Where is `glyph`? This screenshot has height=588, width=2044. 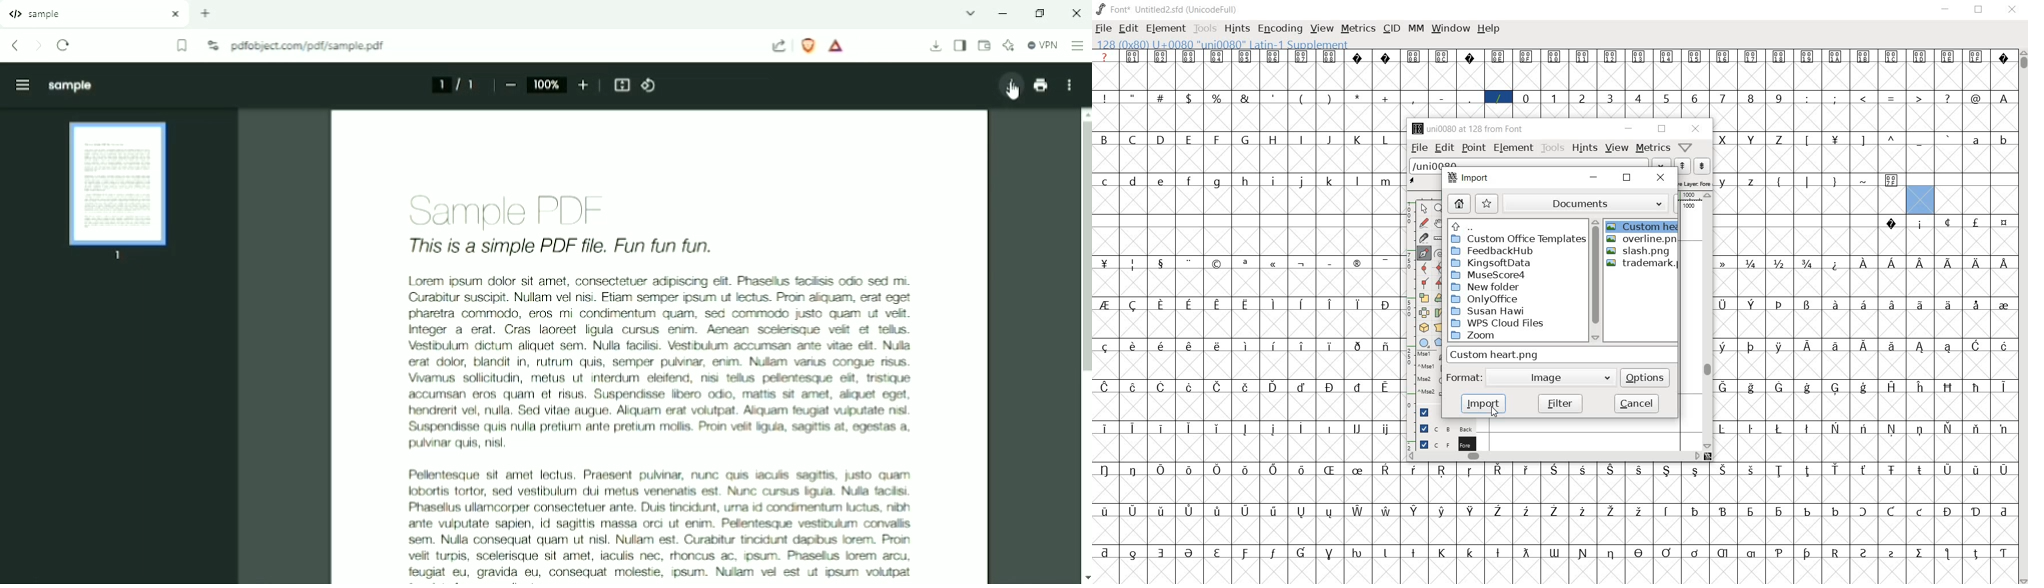
glyph is located at coordinates (1245, 305).